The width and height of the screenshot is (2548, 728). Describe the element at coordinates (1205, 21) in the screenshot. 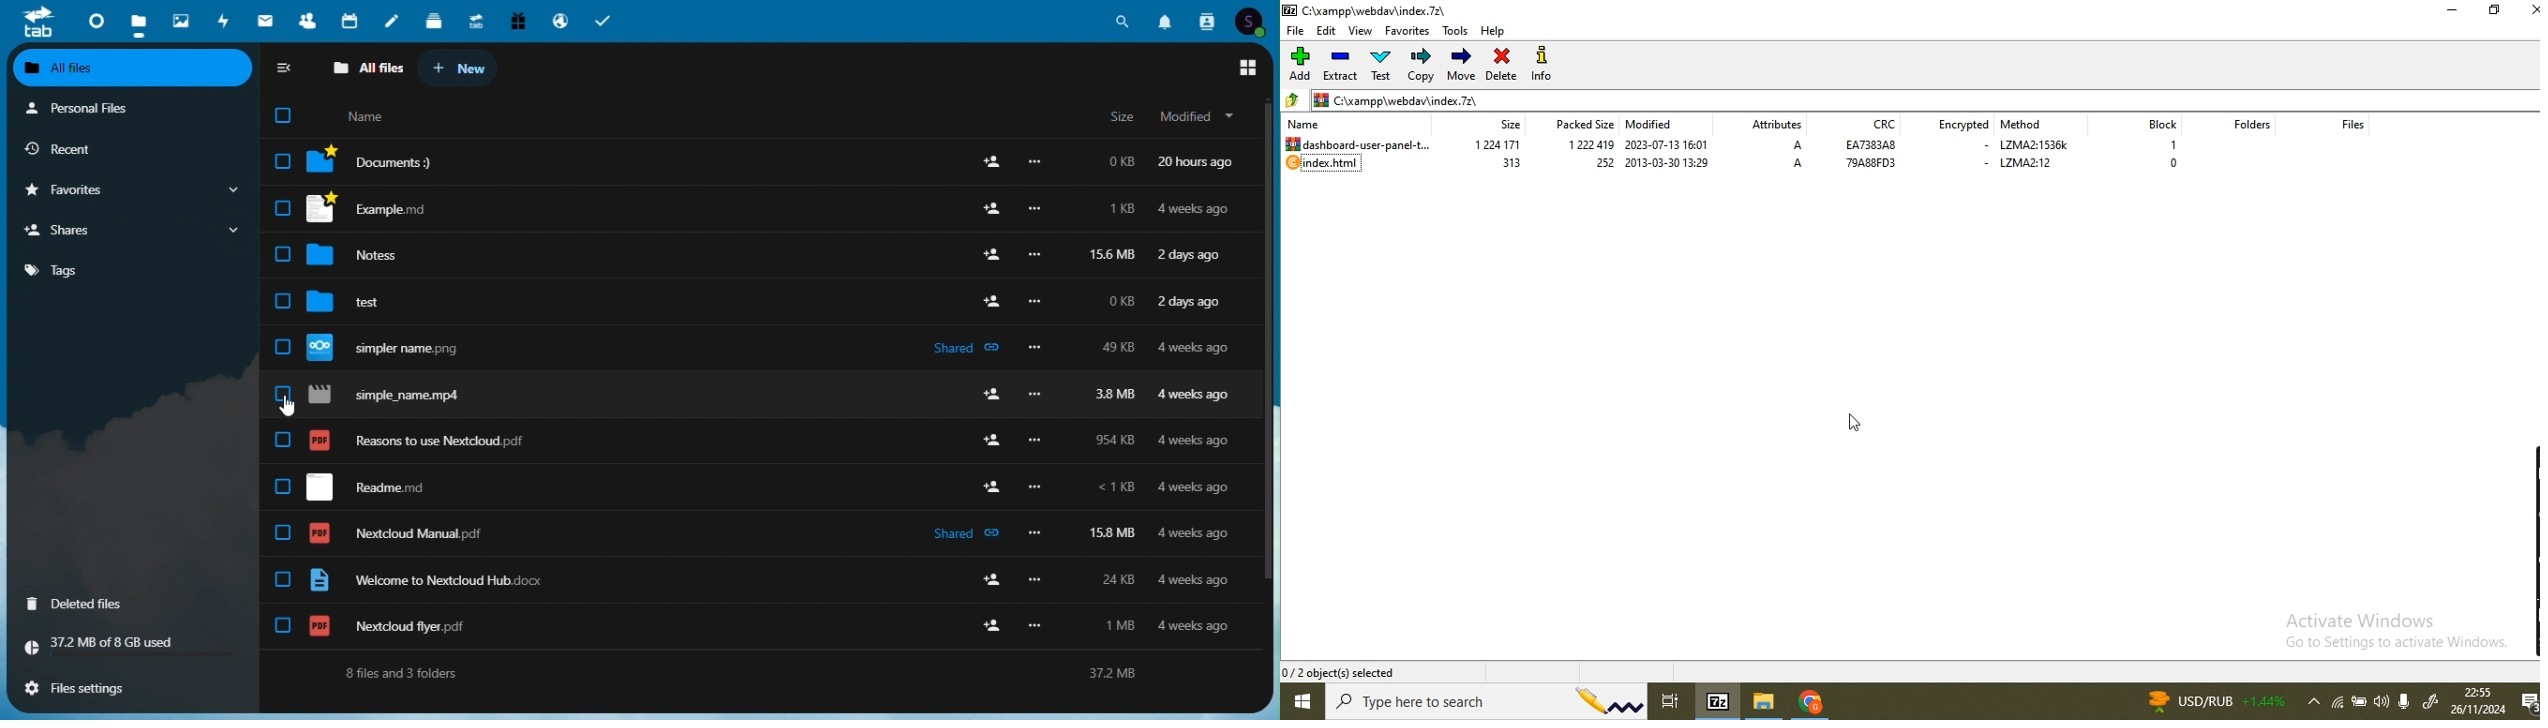

I see `Contacts` at that location.